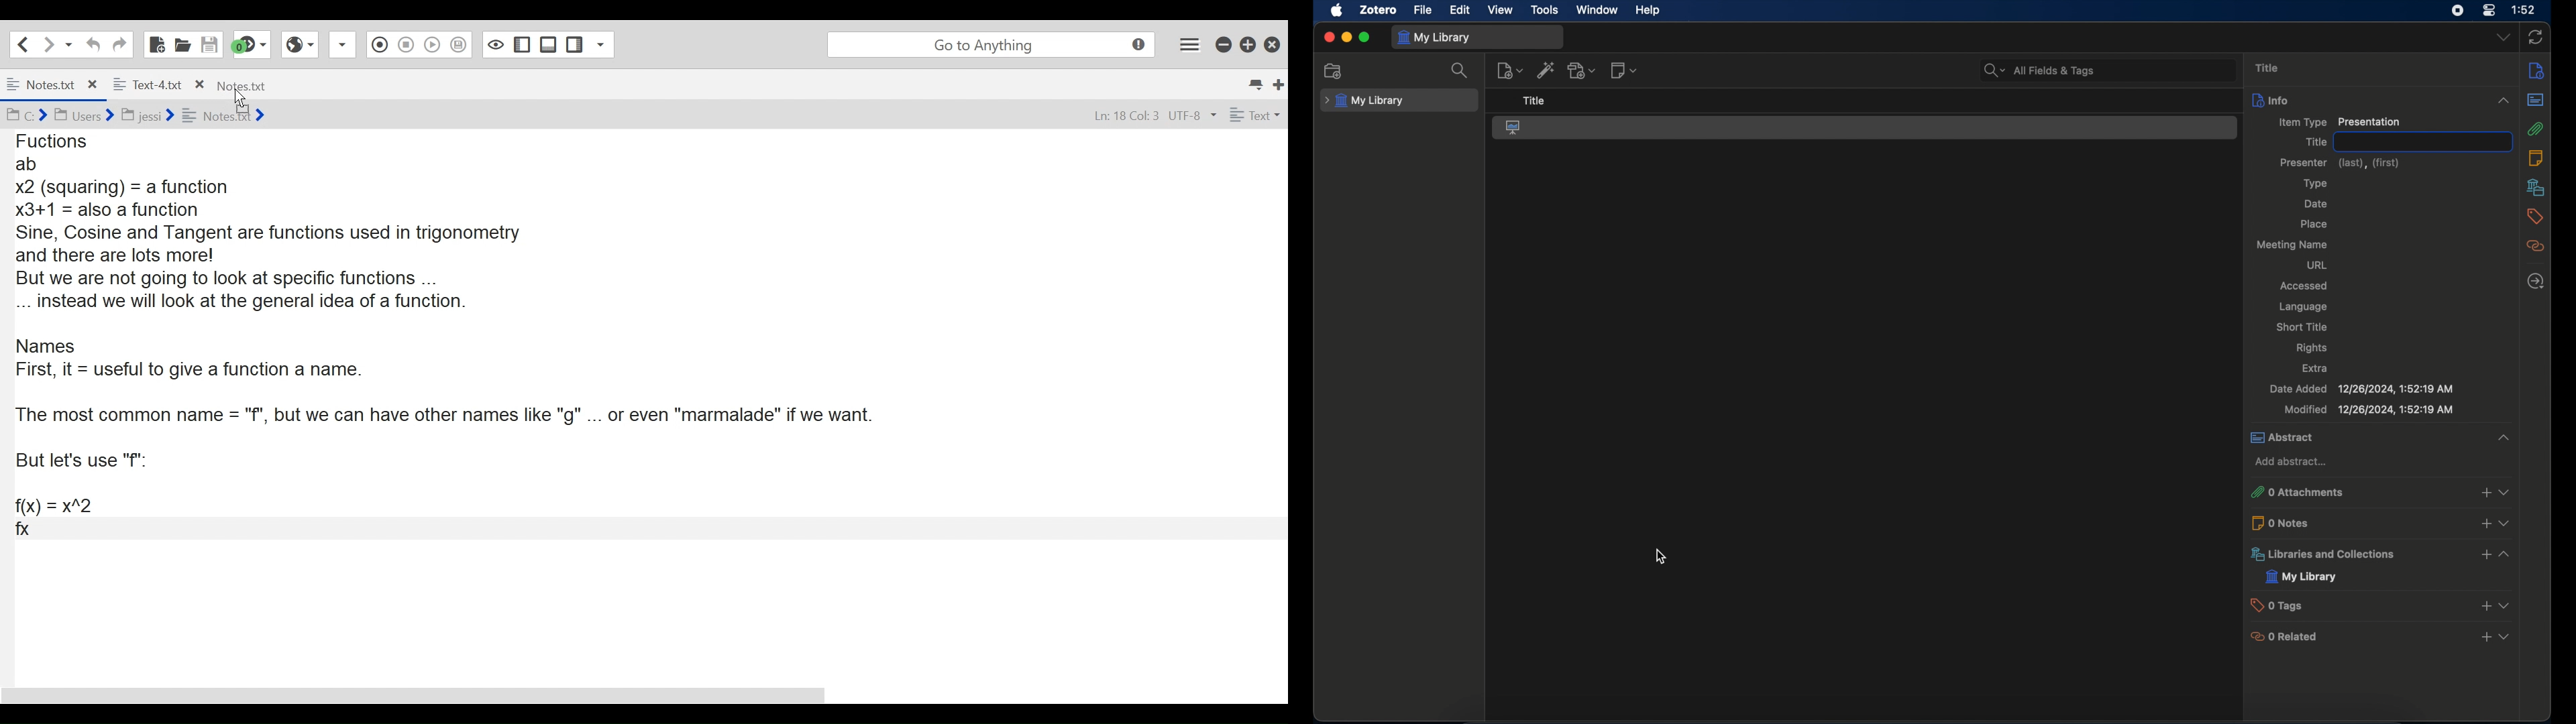 The image size is (2576, 728). Describe the element at coordinates (2536, 99) in the screenshot. I see `abstract` at that location.